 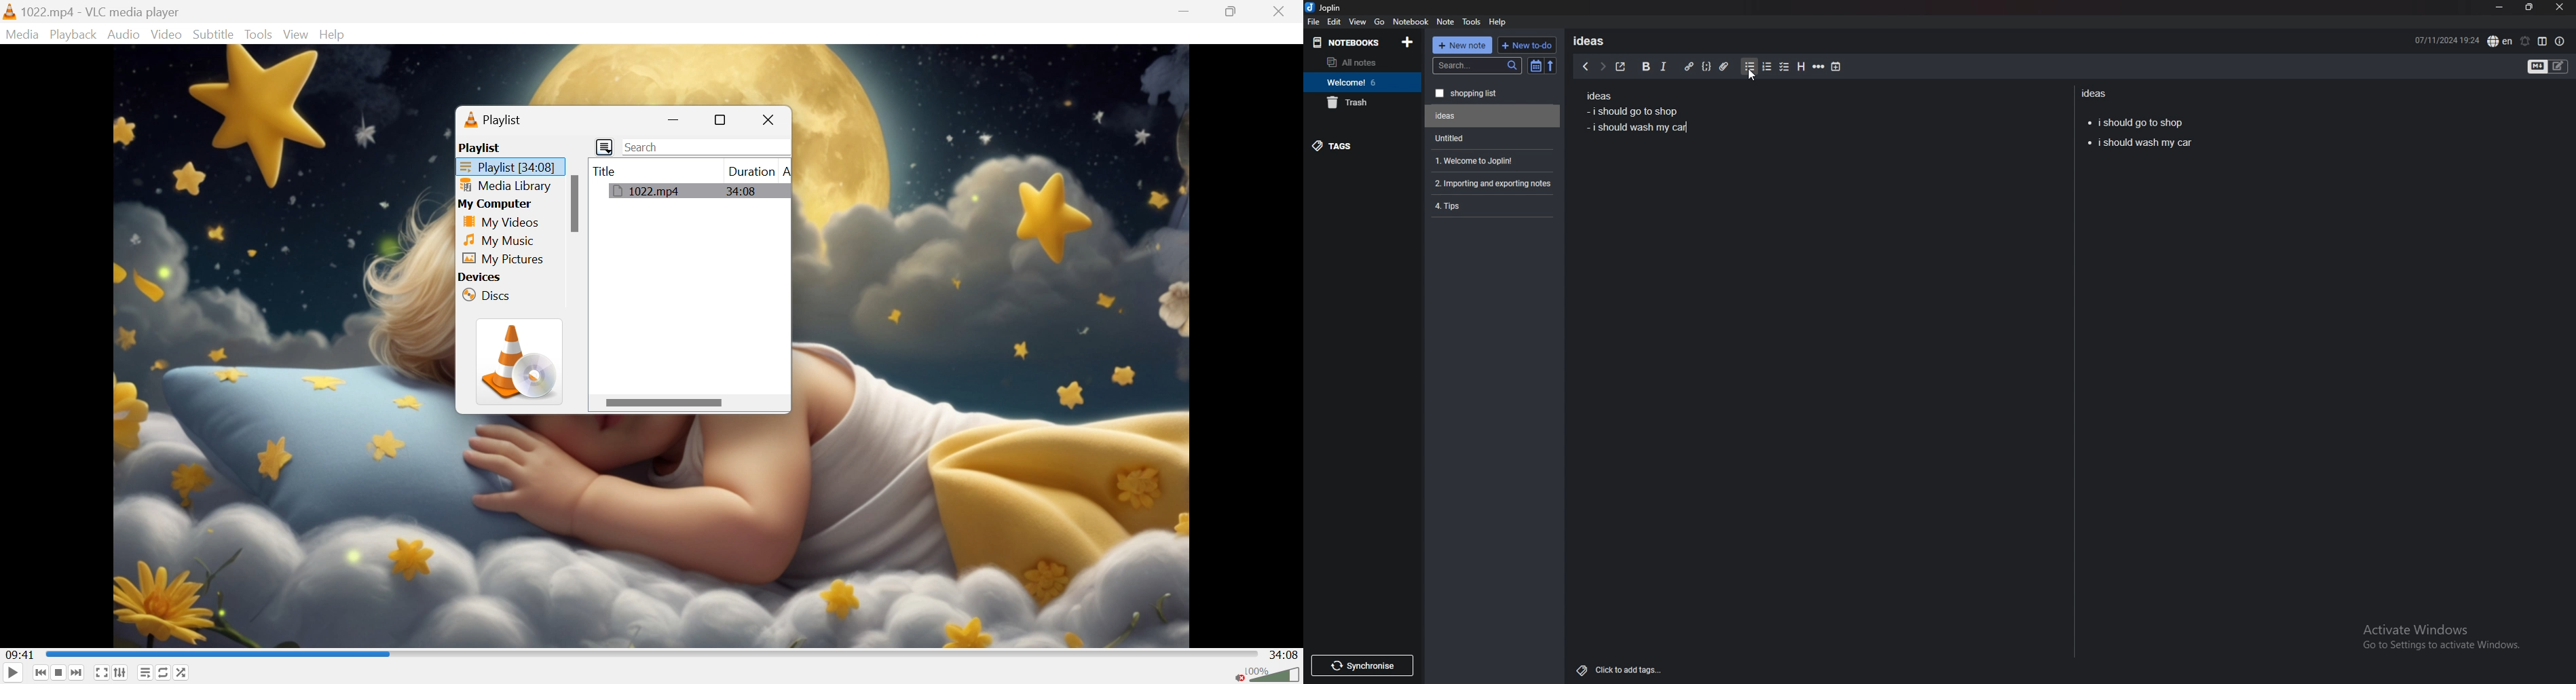 What do you see at coordinates (1313, 21) in the screenshot?
I see `file` at bounding box center [1313, 21].